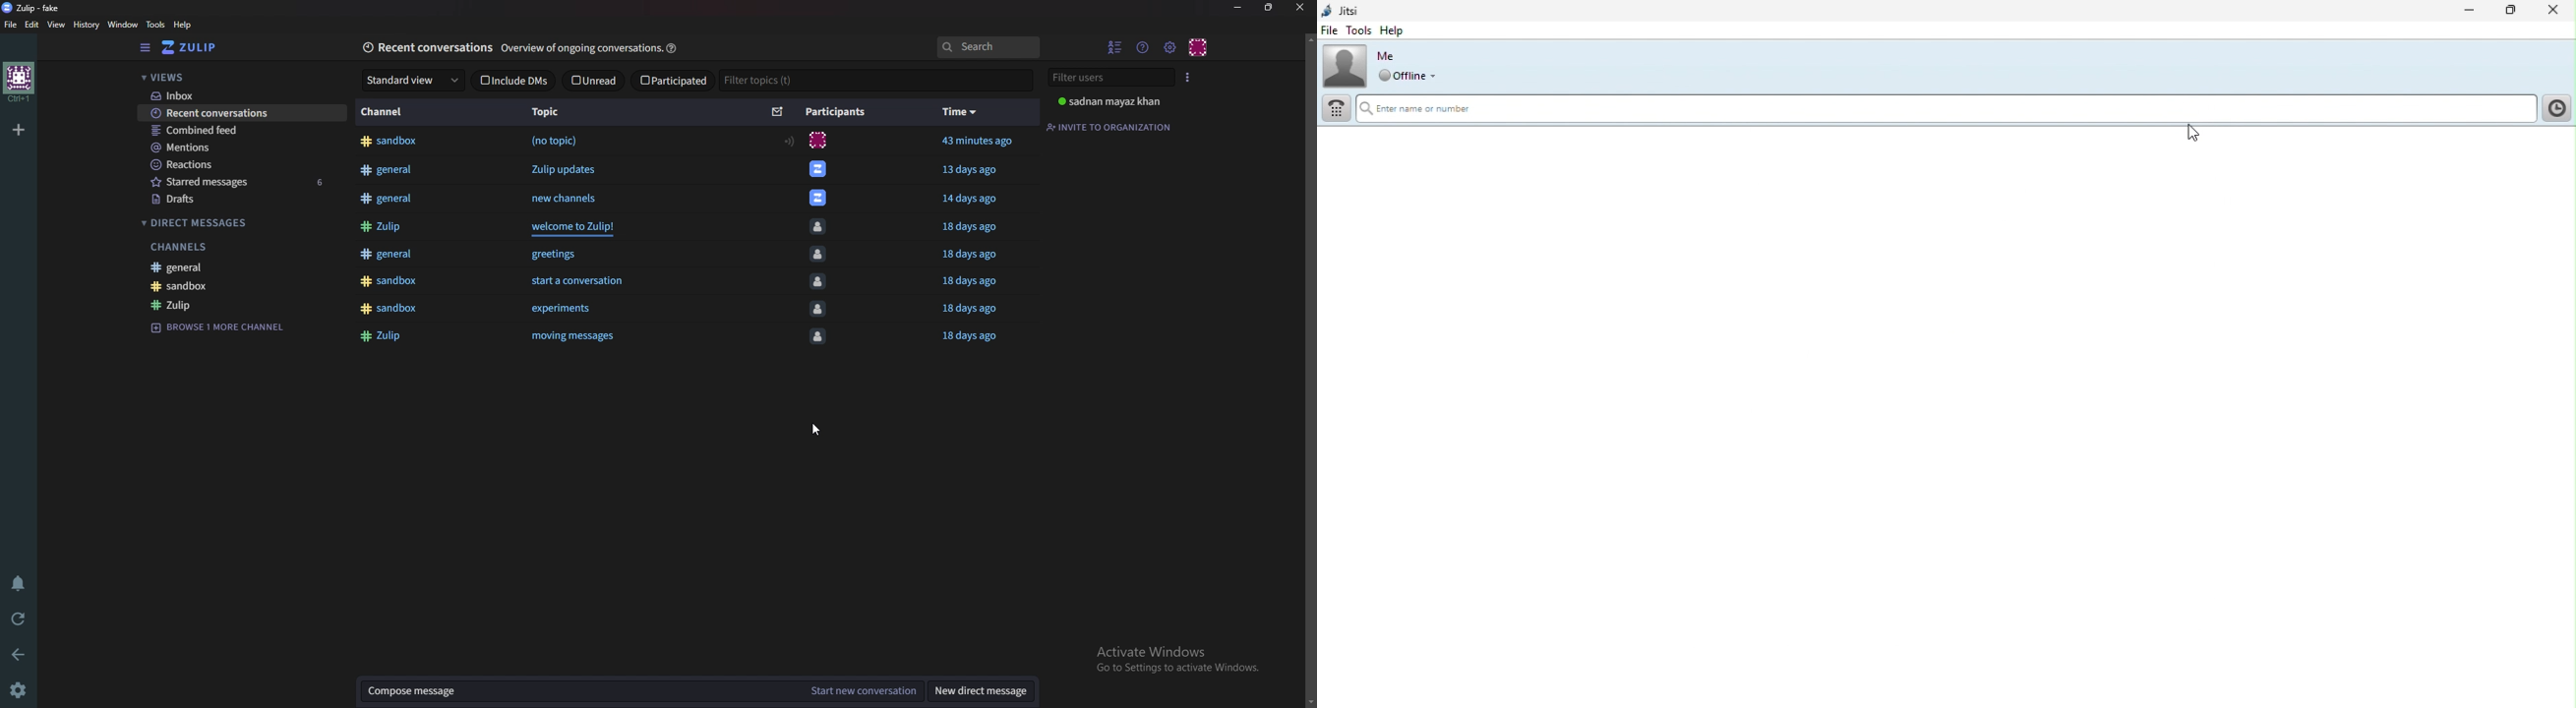  I want to click on Overview of ongoing conversations, so click(582, 50).